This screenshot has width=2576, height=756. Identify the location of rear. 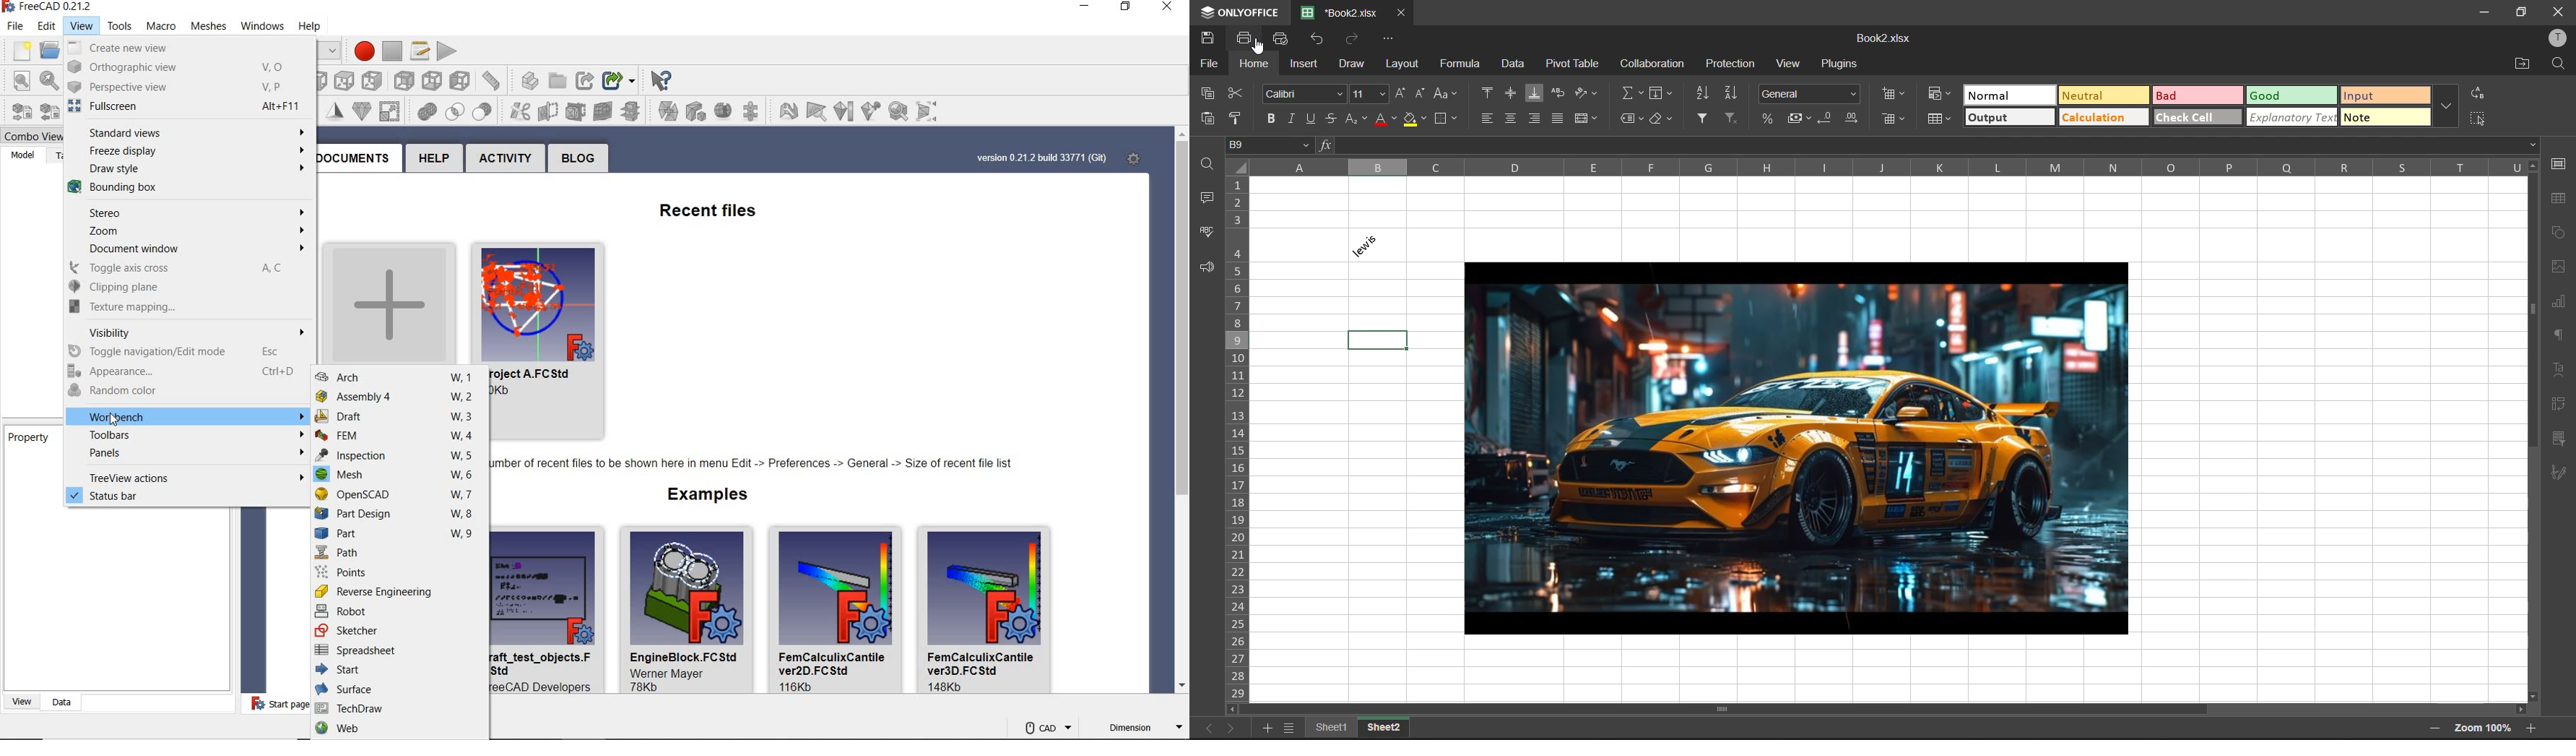
(374, 79).